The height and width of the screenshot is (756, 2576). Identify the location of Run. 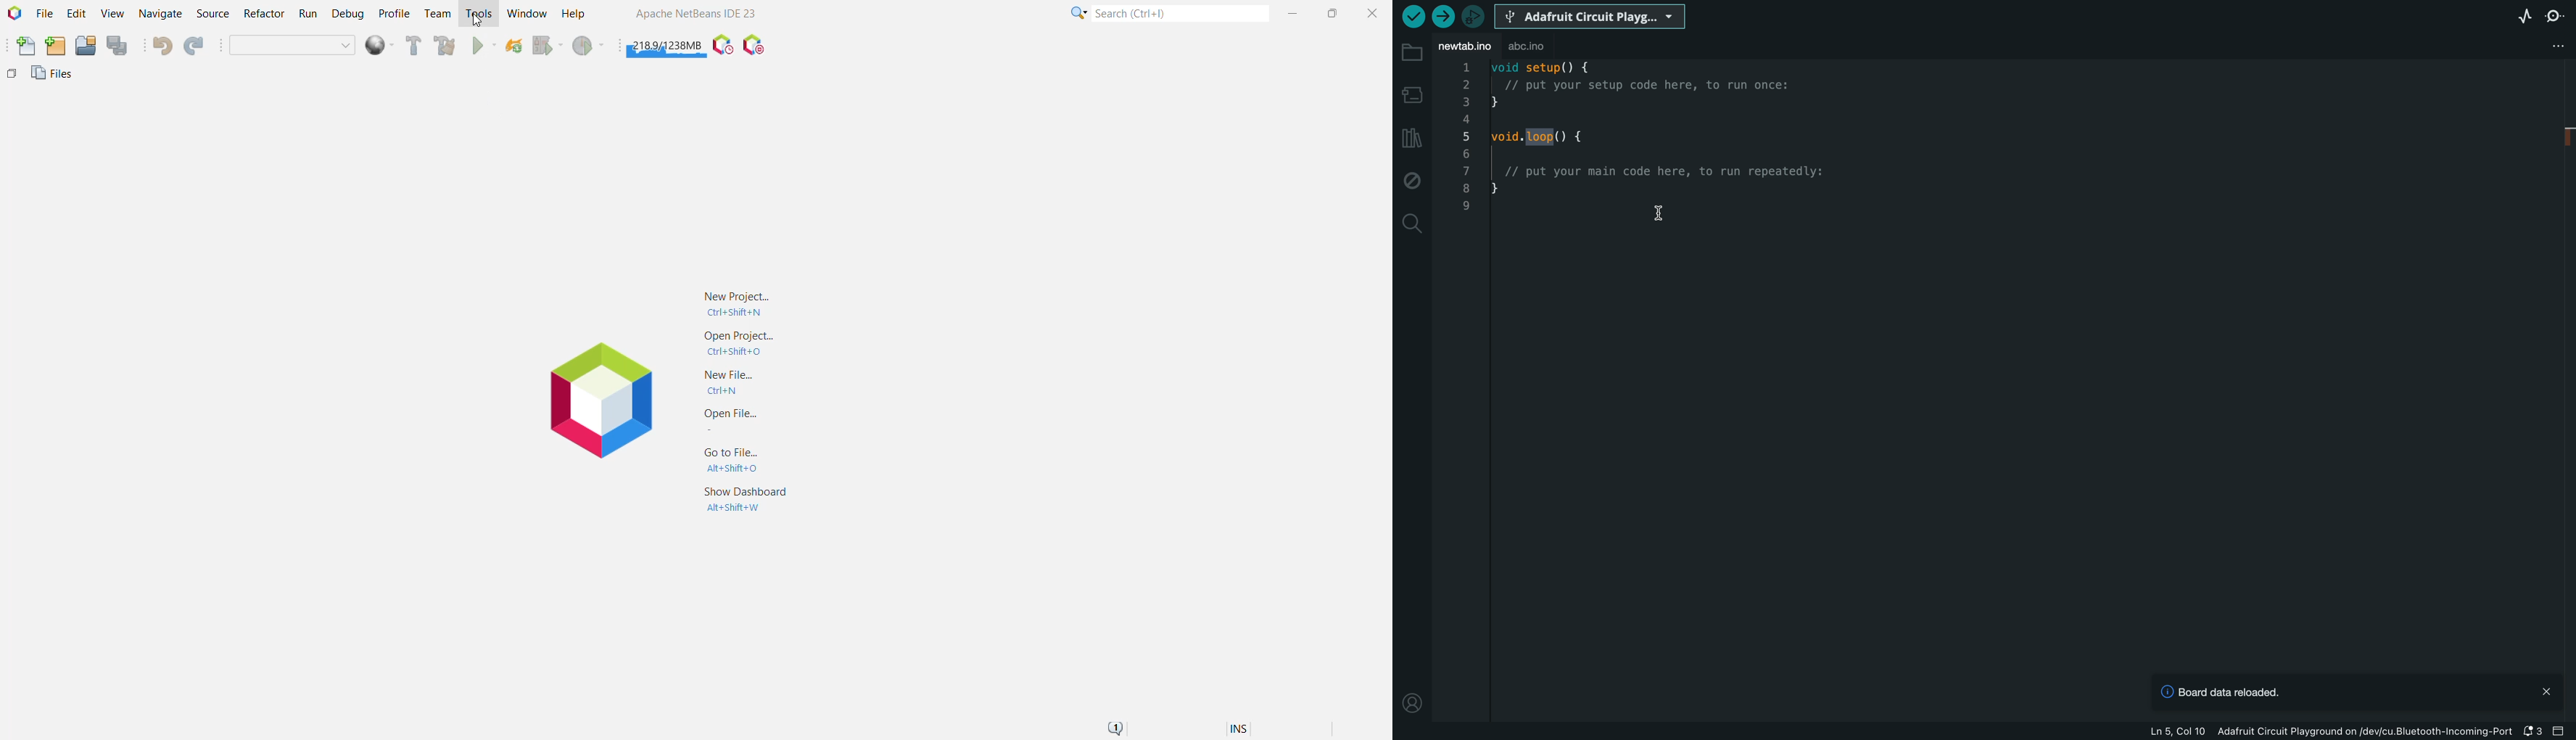
(484, 47).